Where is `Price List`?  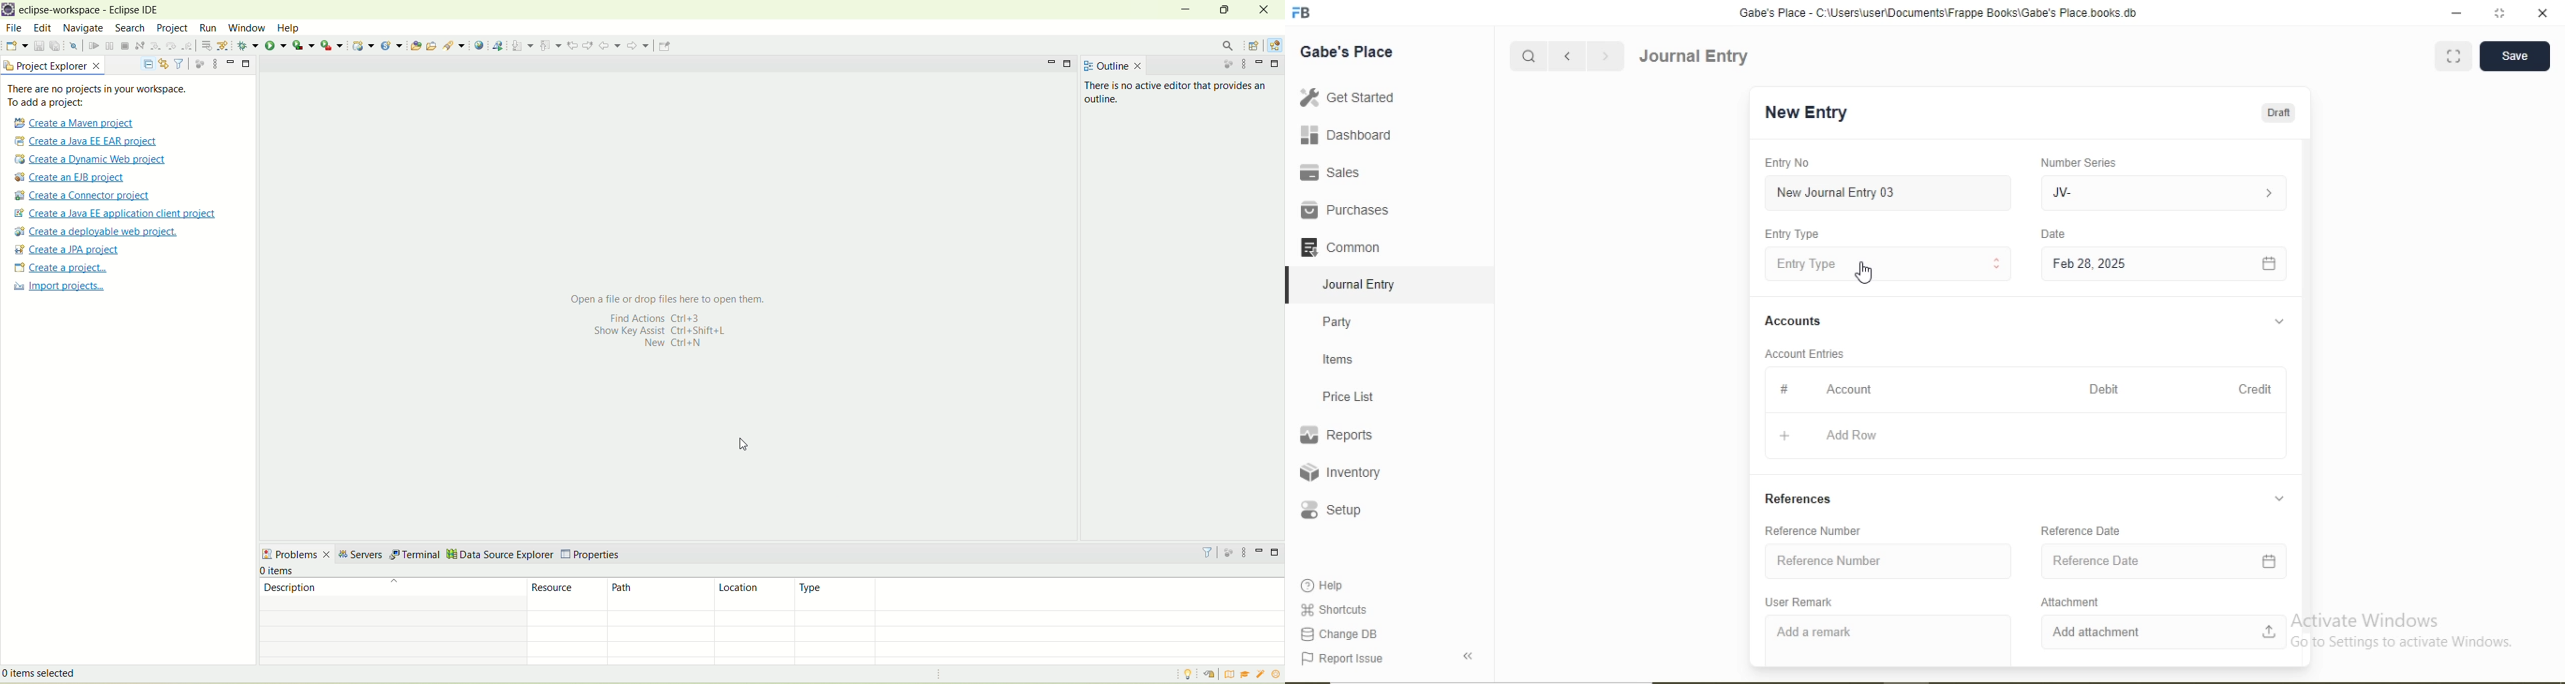 Price List is located at coordinates (1347, 397).